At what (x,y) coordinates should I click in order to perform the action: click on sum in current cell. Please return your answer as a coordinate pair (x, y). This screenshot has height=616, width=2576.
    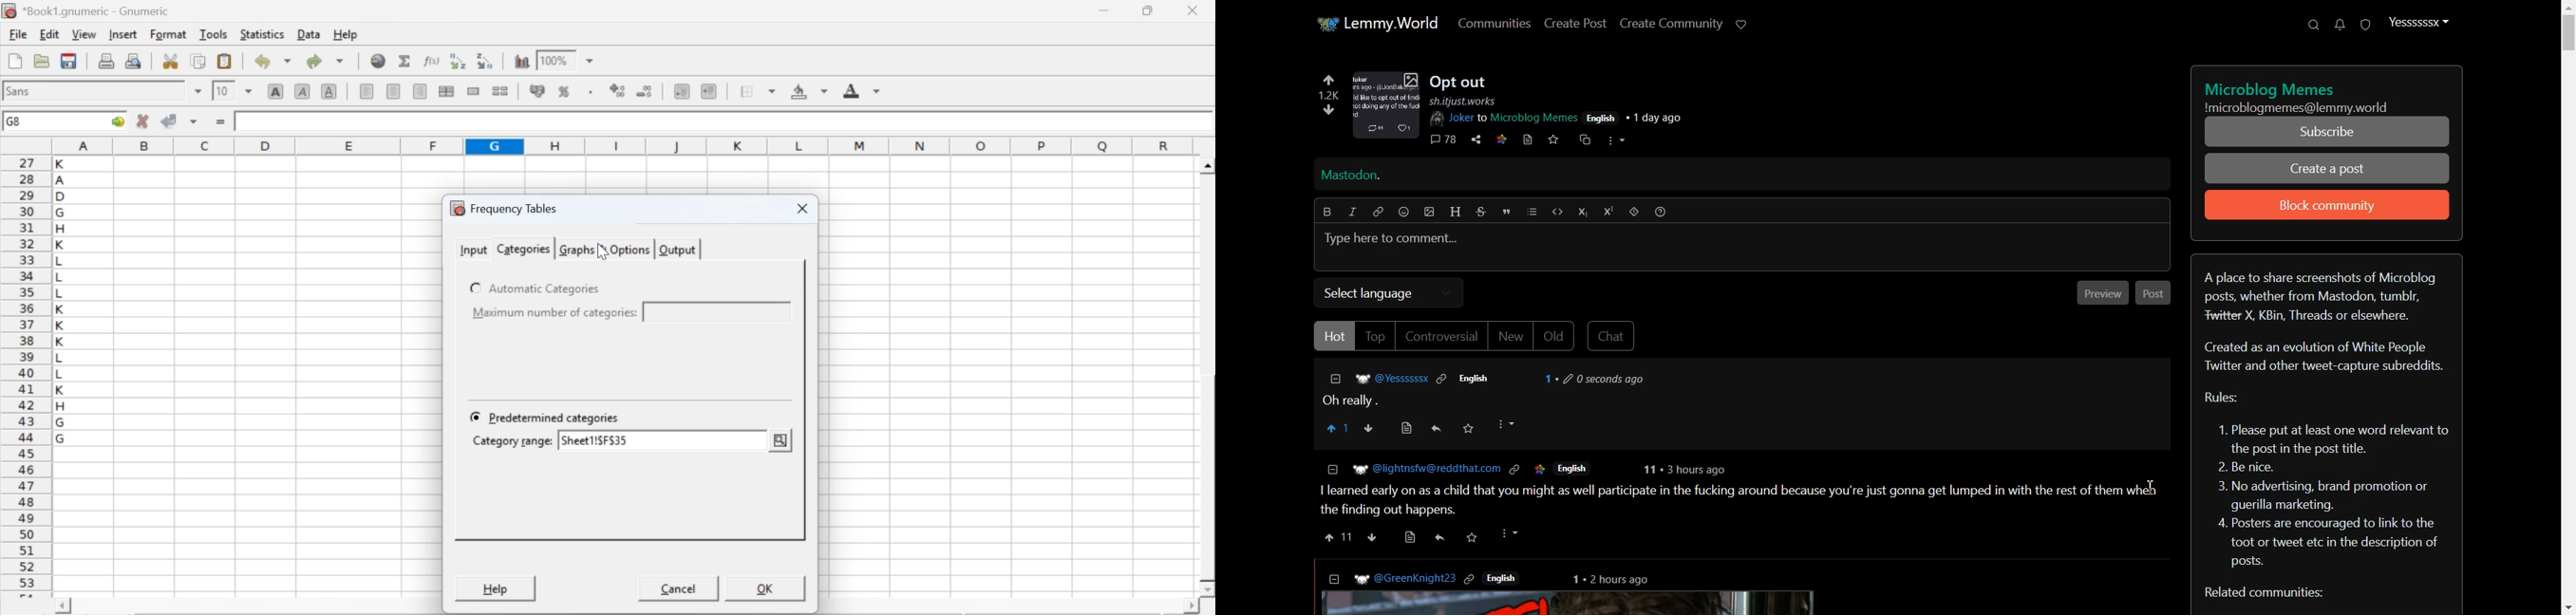
    Looking at the image, I should click on (405, 60).